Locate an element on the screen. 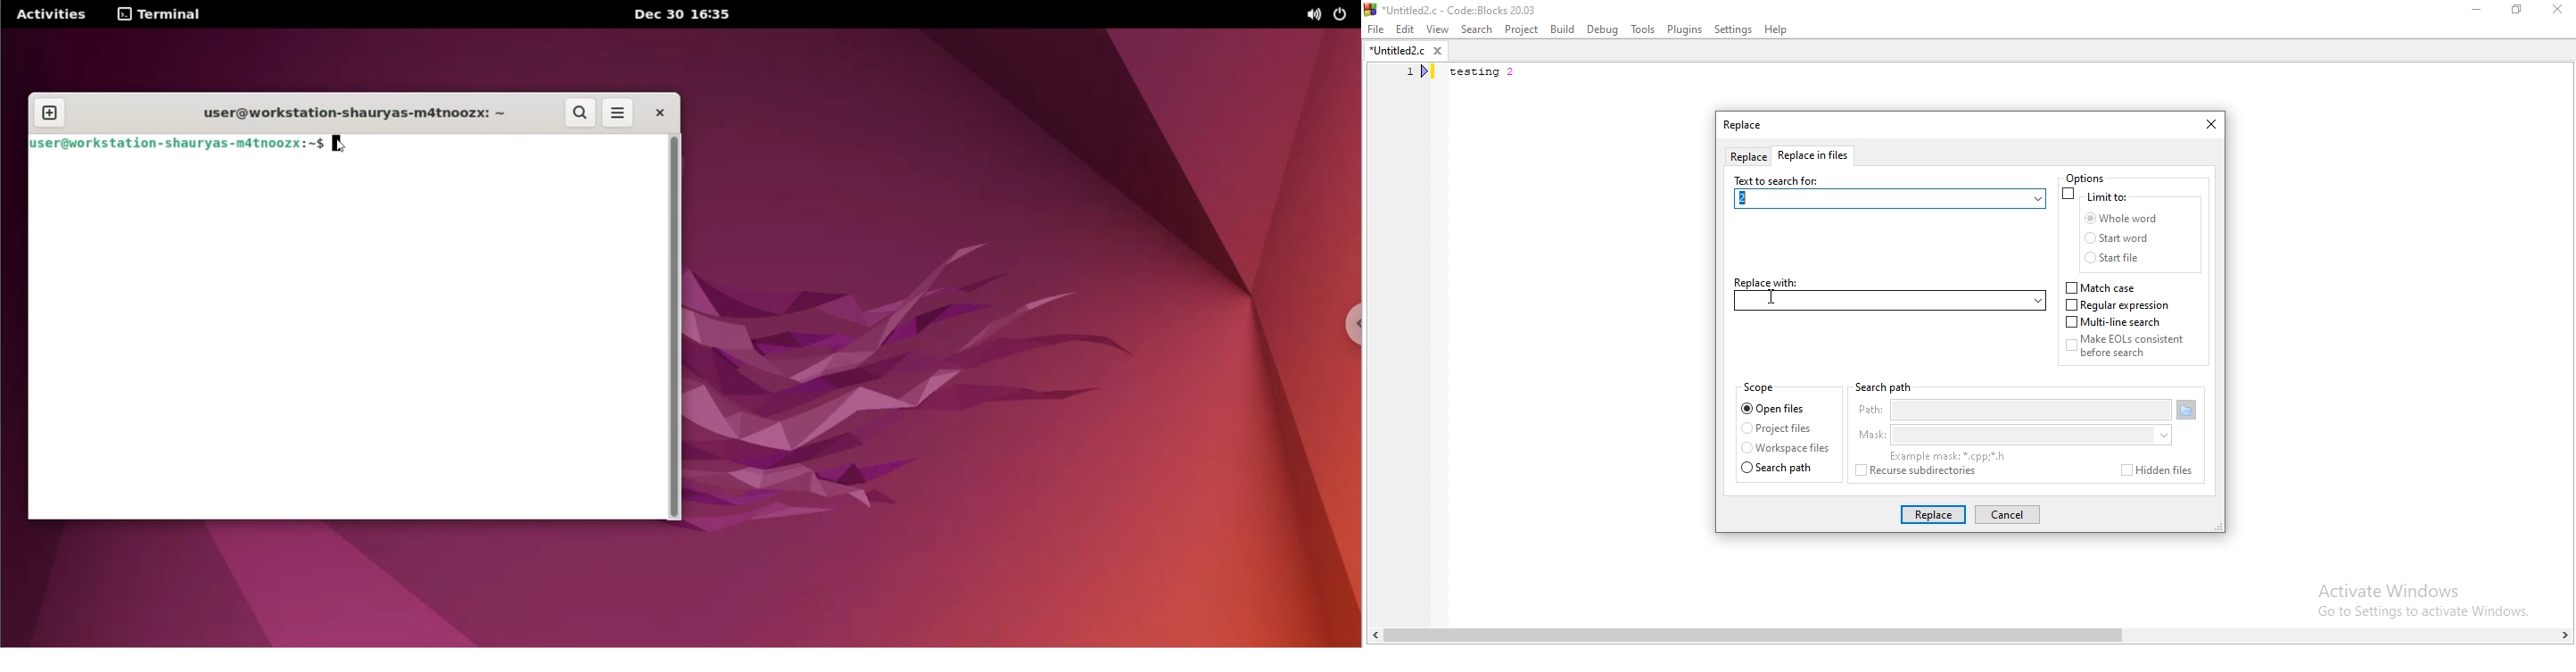 The image size is (2576, 672). cursor is located at coordinates (1773, 301).